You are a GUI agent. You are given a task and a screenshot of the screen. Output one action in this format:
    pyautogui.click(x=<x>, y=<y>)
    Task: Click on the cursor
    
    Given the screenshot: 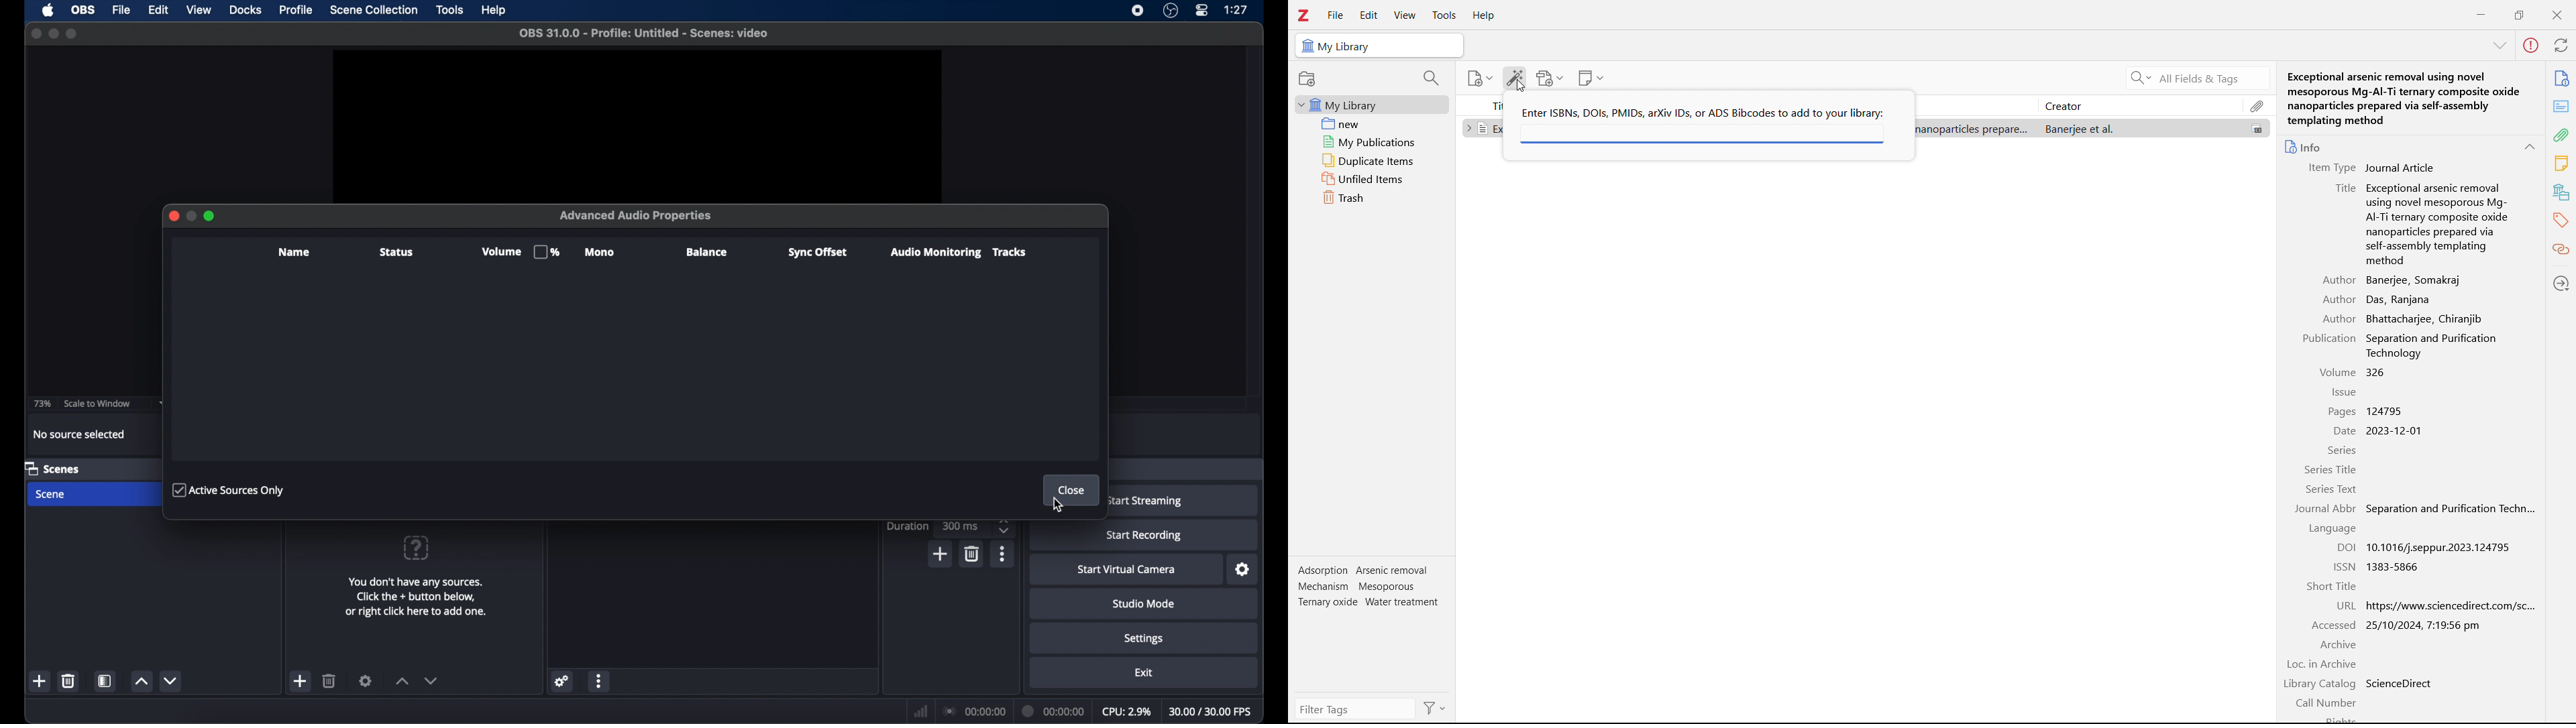 What is the action you would take?
    pyautogui.click(x=1059, y=504)
    